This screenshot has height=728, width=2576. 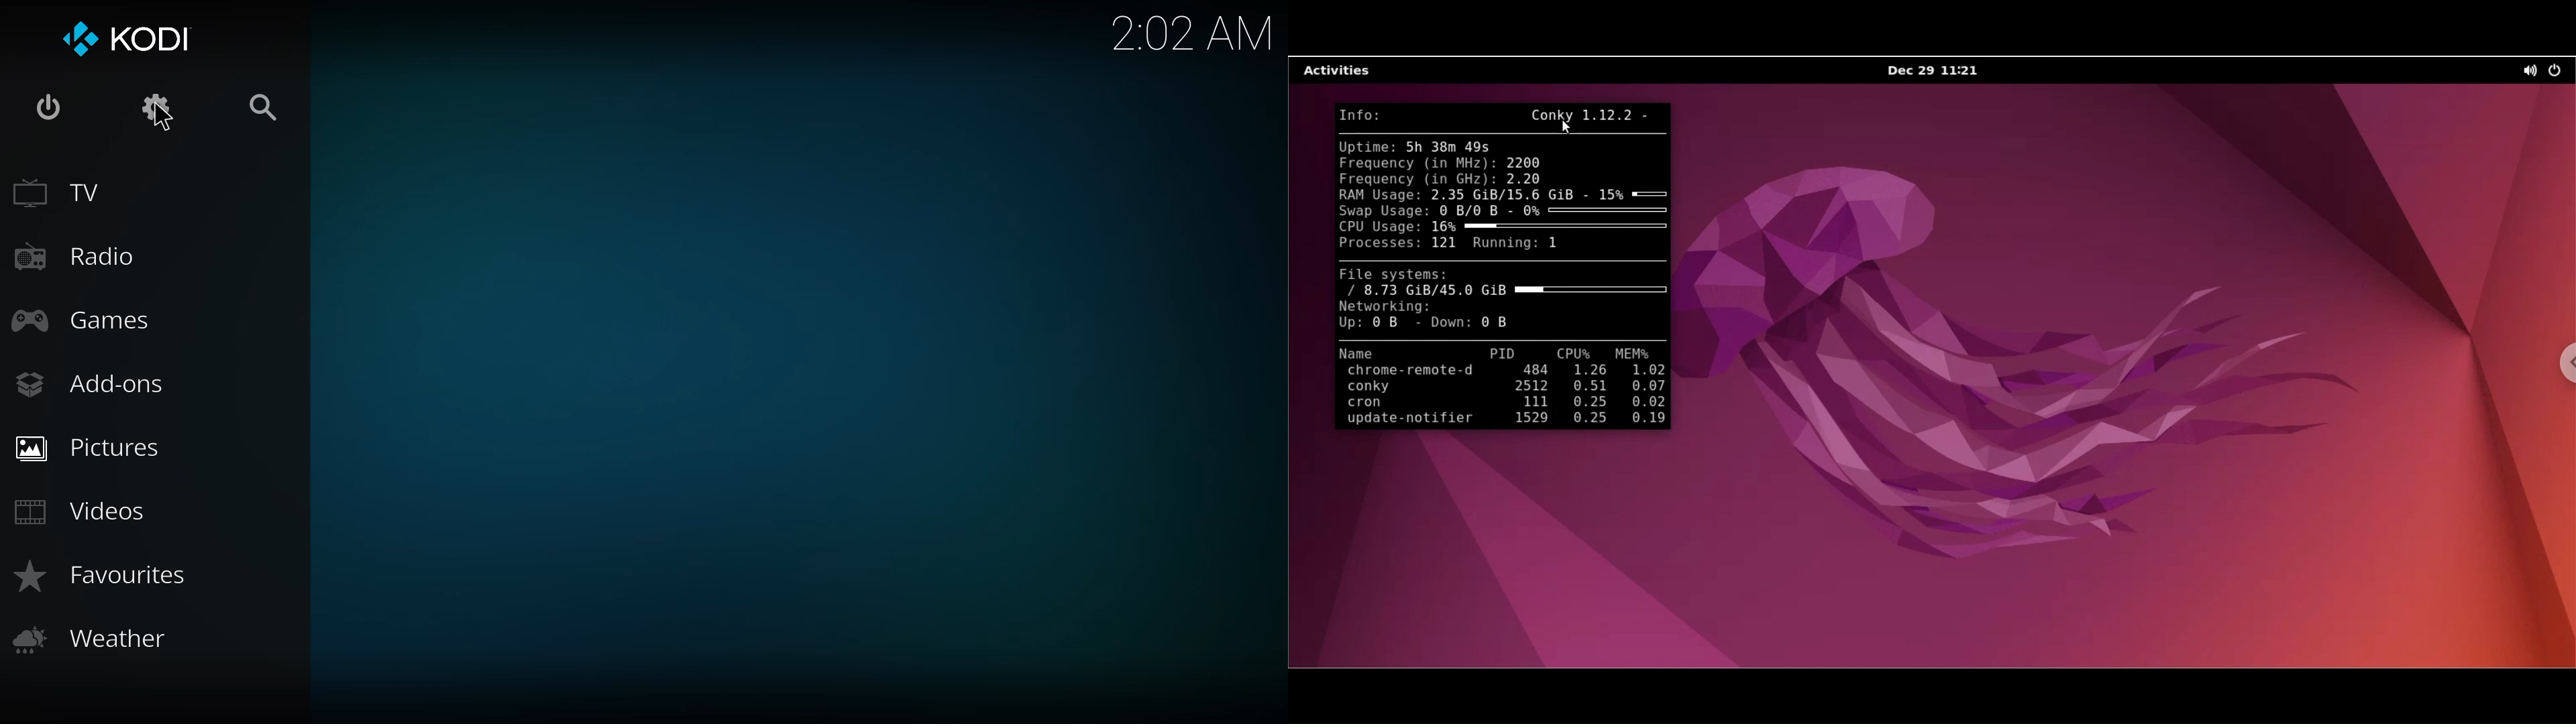 What do you see at coordinates (165, 117) in the screenshot?
I see `cursor` at bounding box center [165, 117].